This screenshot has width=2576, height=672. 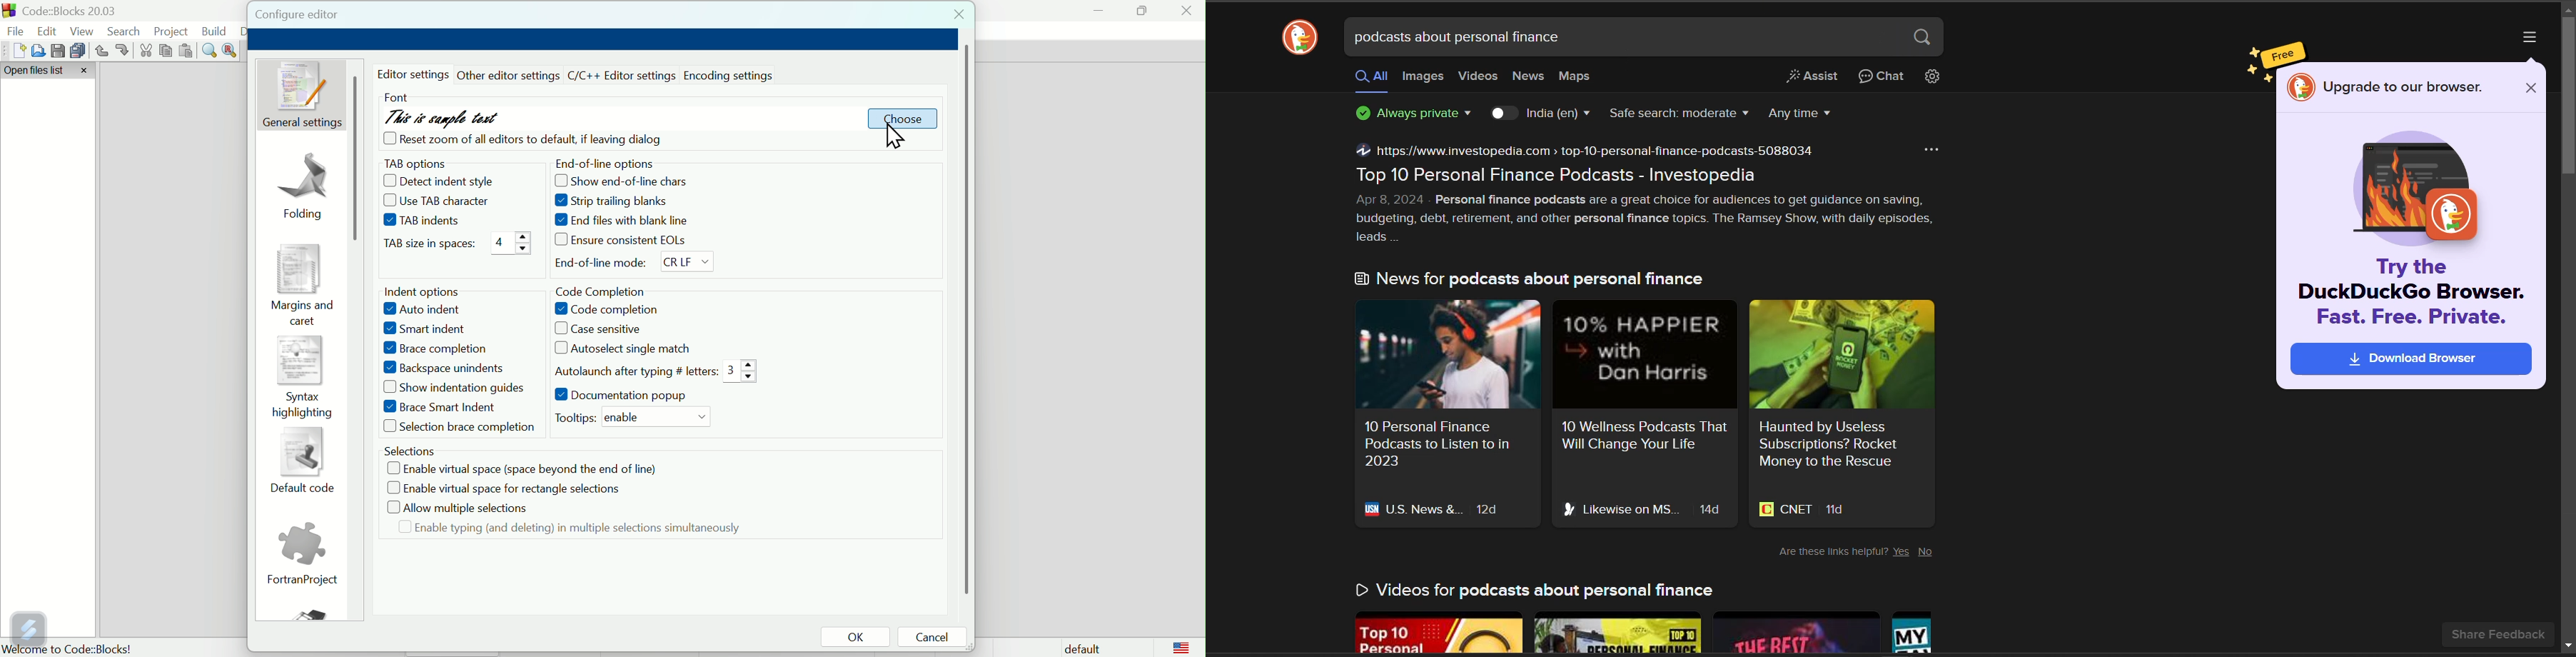 What do you see at coordinates (2499, 634) in the screenshot?
I see `share feedback` at bounding box center [2499, 634].